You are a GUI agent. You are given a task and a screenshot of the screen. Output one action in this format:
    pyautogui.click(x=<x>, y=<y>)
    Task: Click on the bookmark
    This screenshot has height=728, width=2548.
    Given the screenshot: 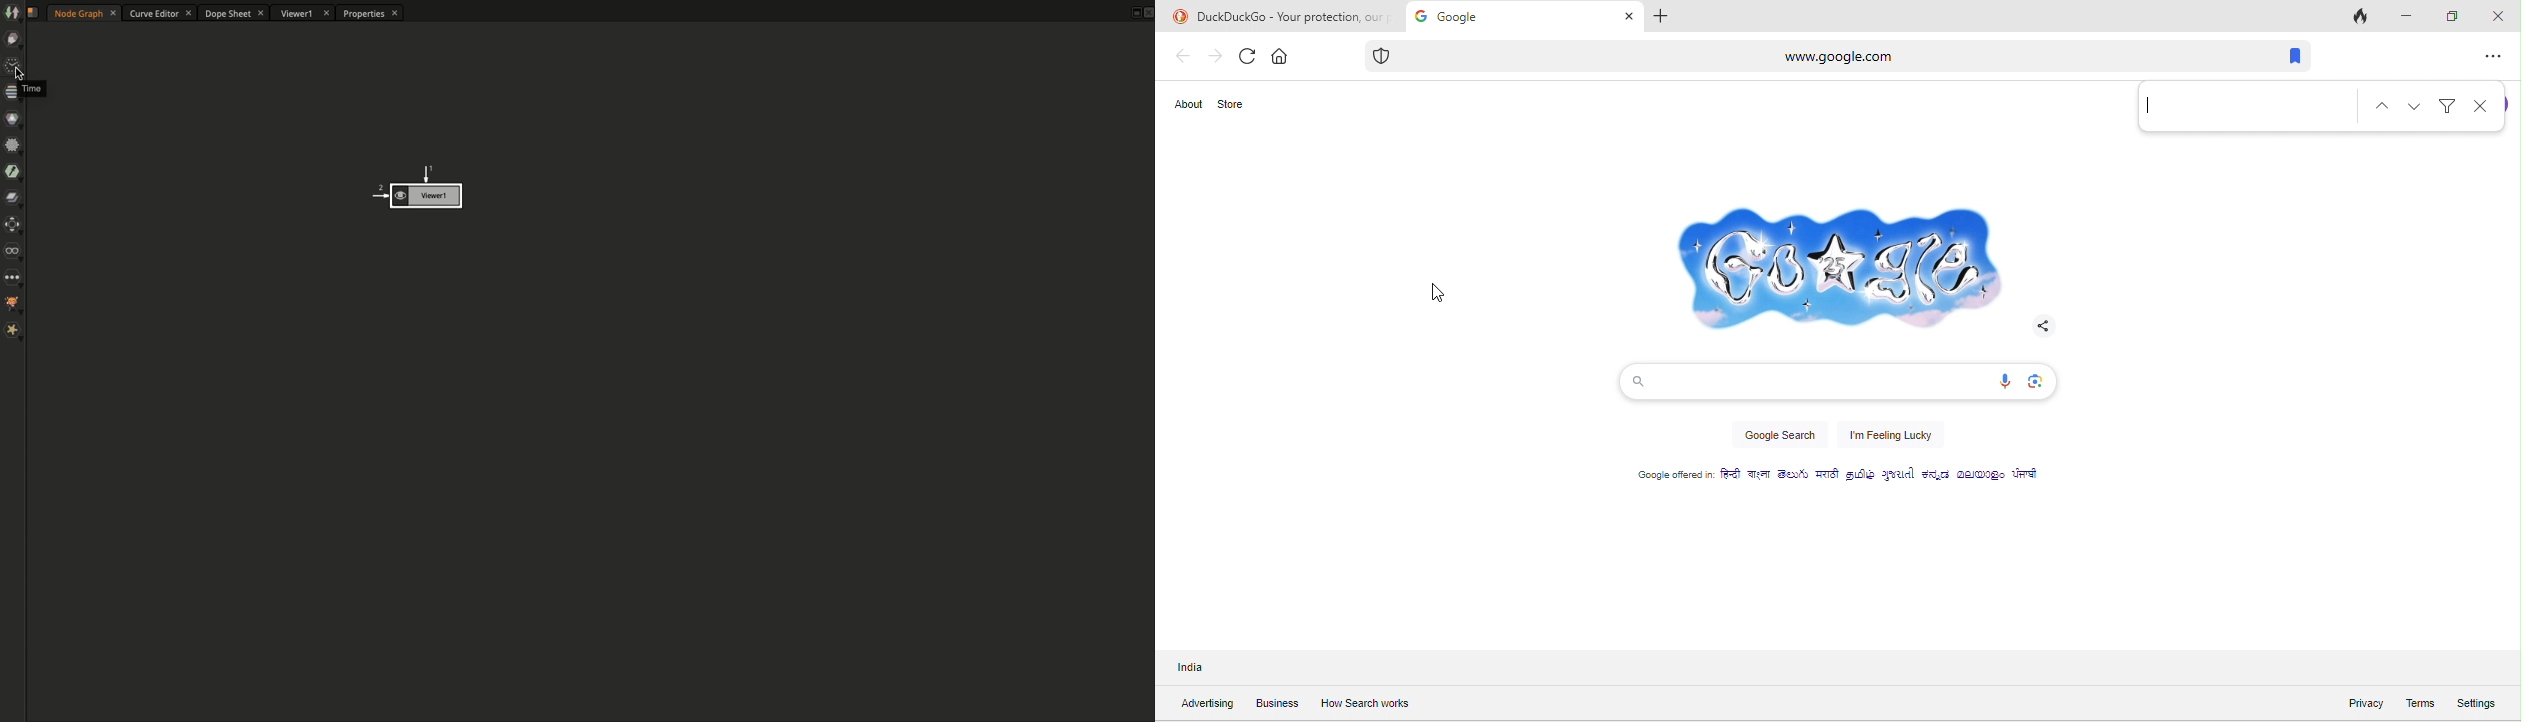 What is the action you would take?
    pyautogui.click(x=2289, y=56)
    